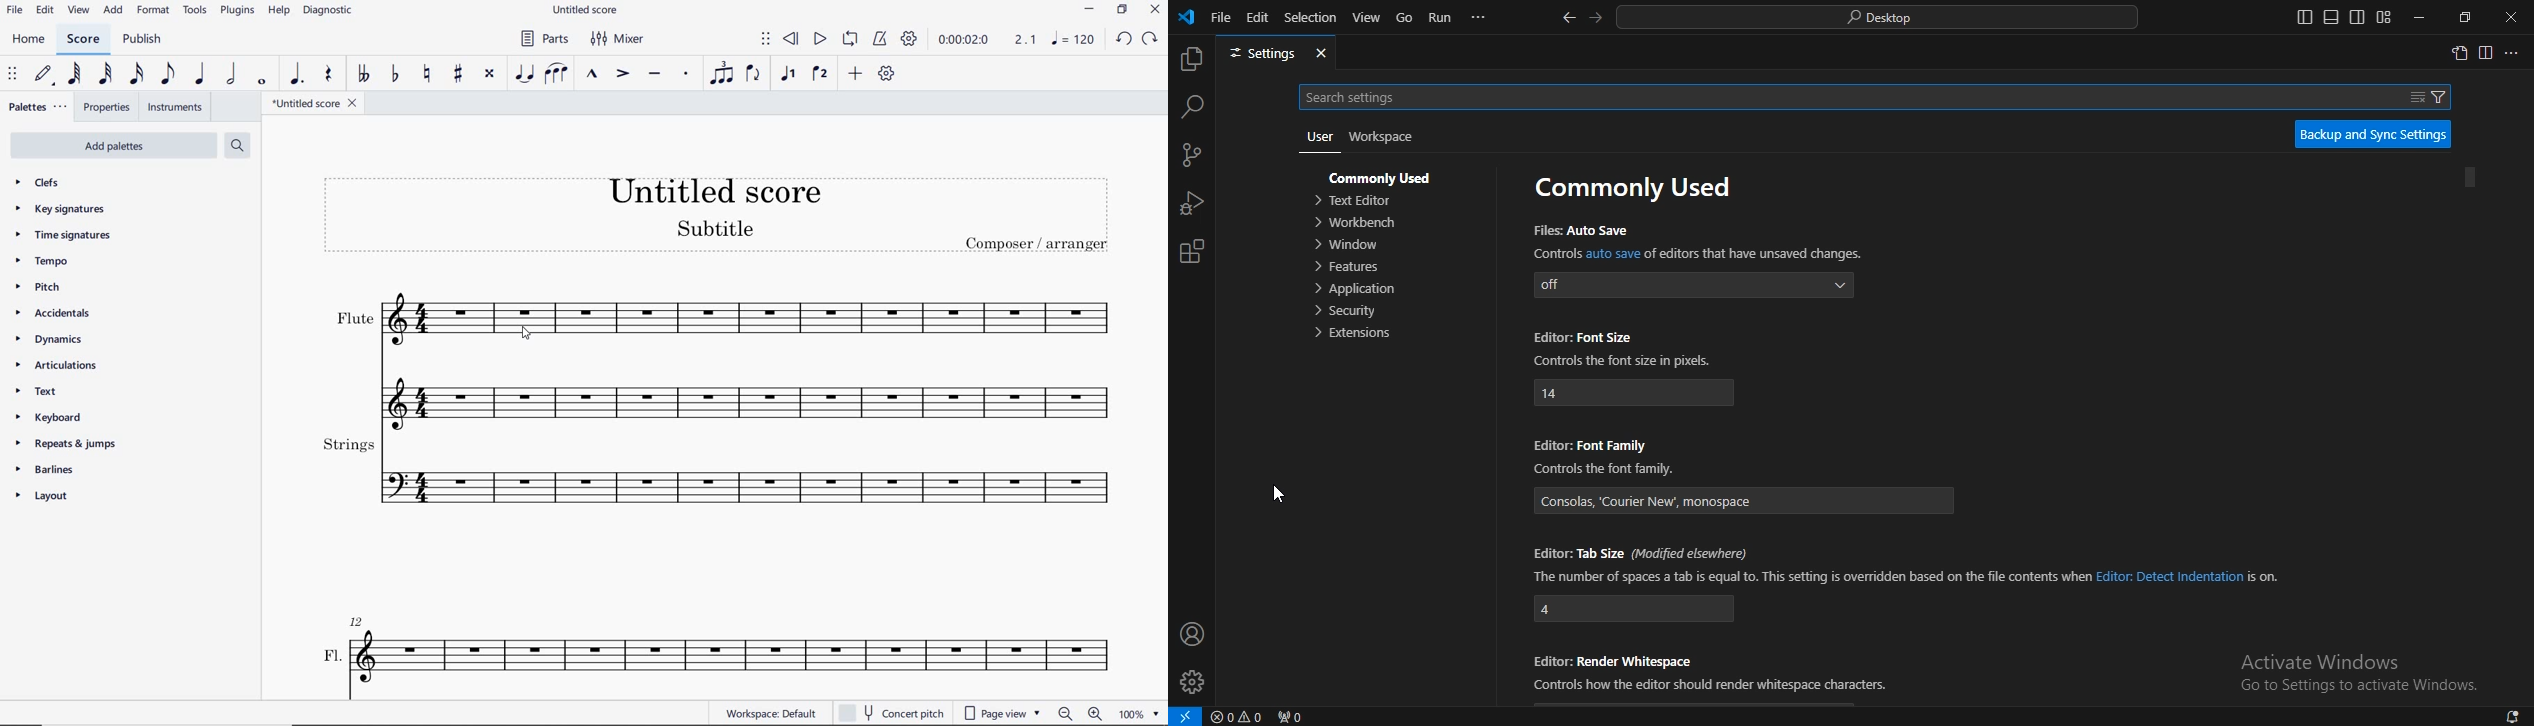 The width and height of the screenshot is (2548, 728). I want to click on restore down, so click(1121, 11).